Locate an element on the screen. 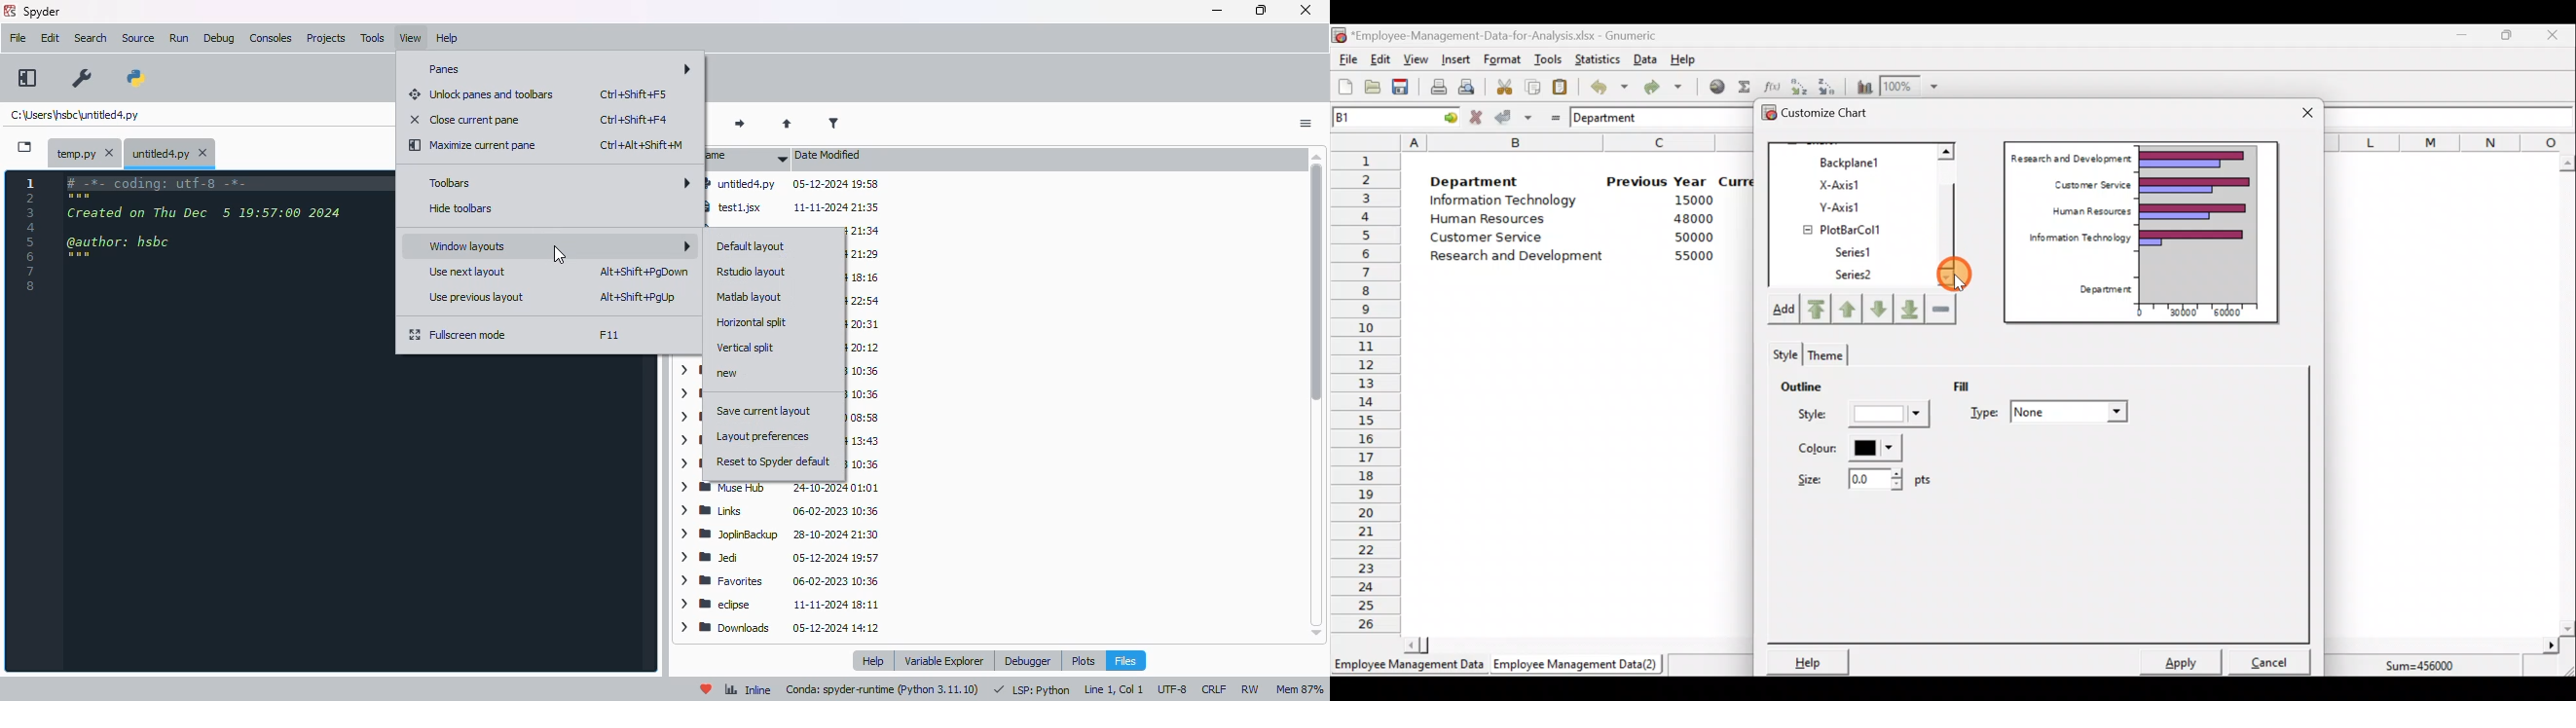  Employee Management Data (2) is located at coordinates (1578, 665).